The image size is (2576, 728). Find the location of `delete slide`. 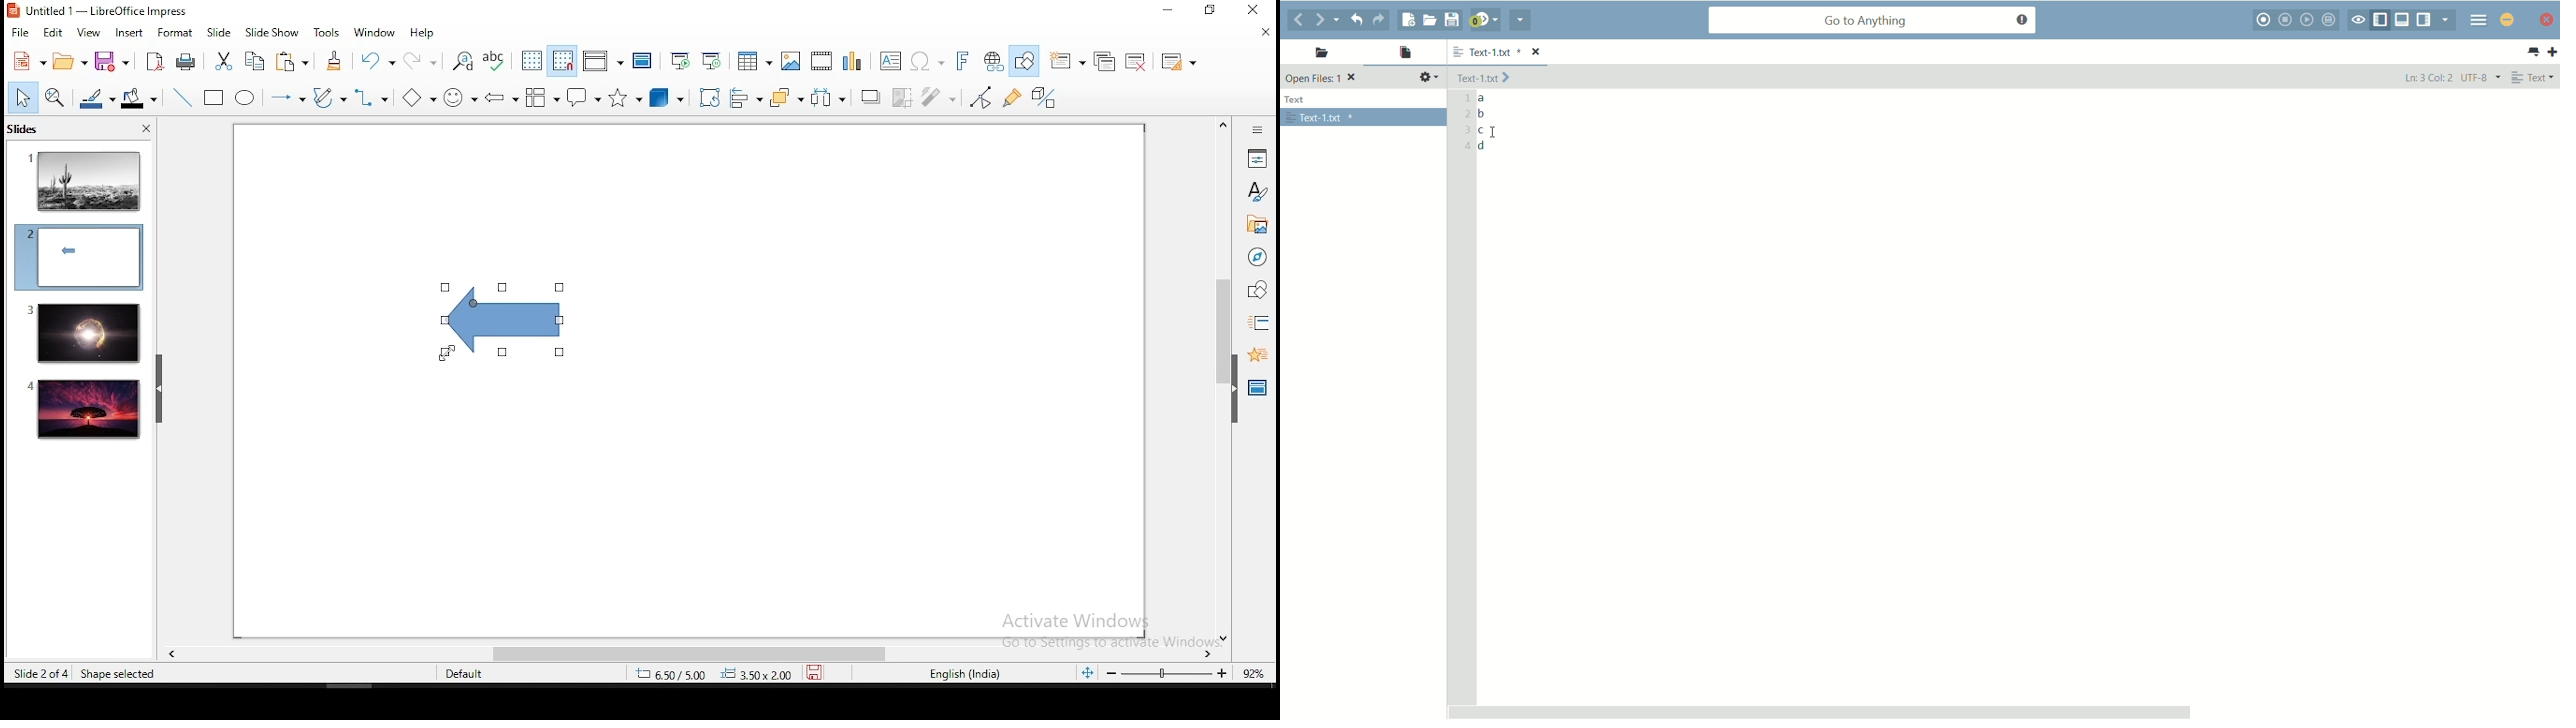

delete slide is located at coordinates (1139, 62).